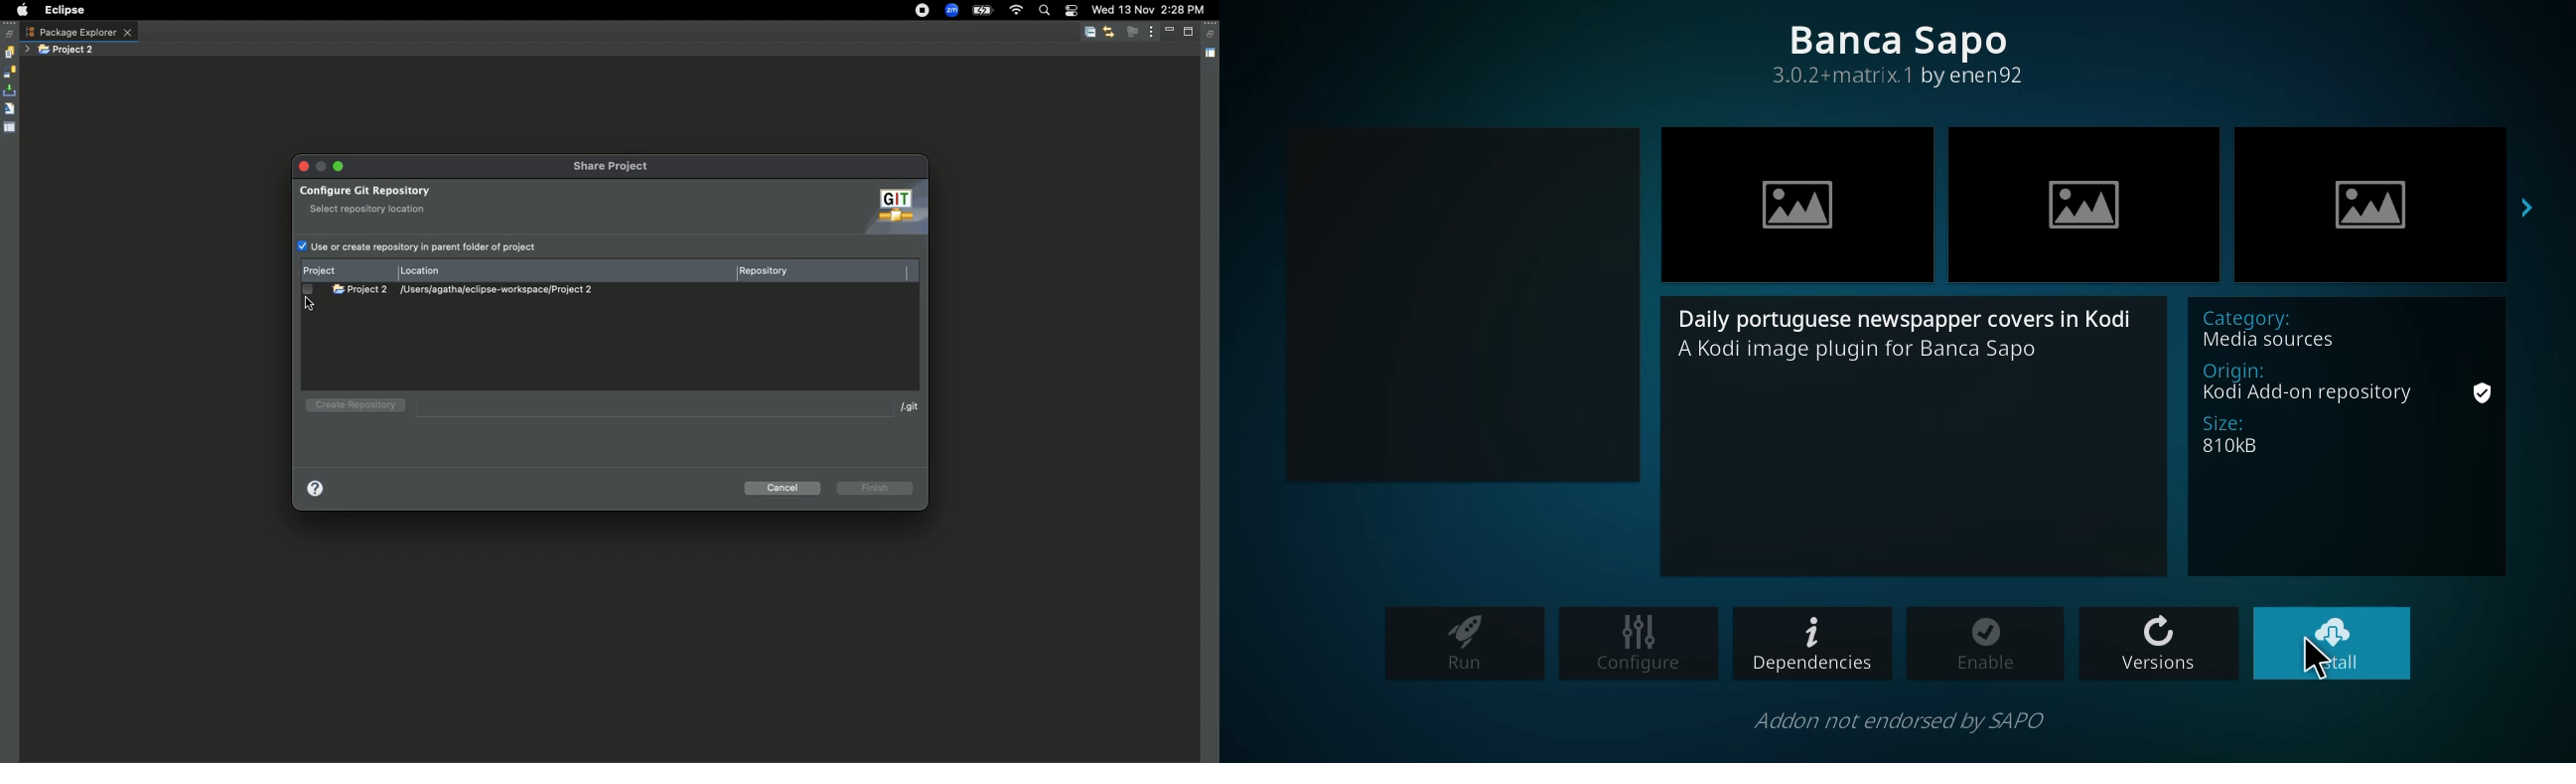  What do you see at coordinates (79, 32) in the screenshot?
I see `Package explorer` at bounding box center [79, 32].